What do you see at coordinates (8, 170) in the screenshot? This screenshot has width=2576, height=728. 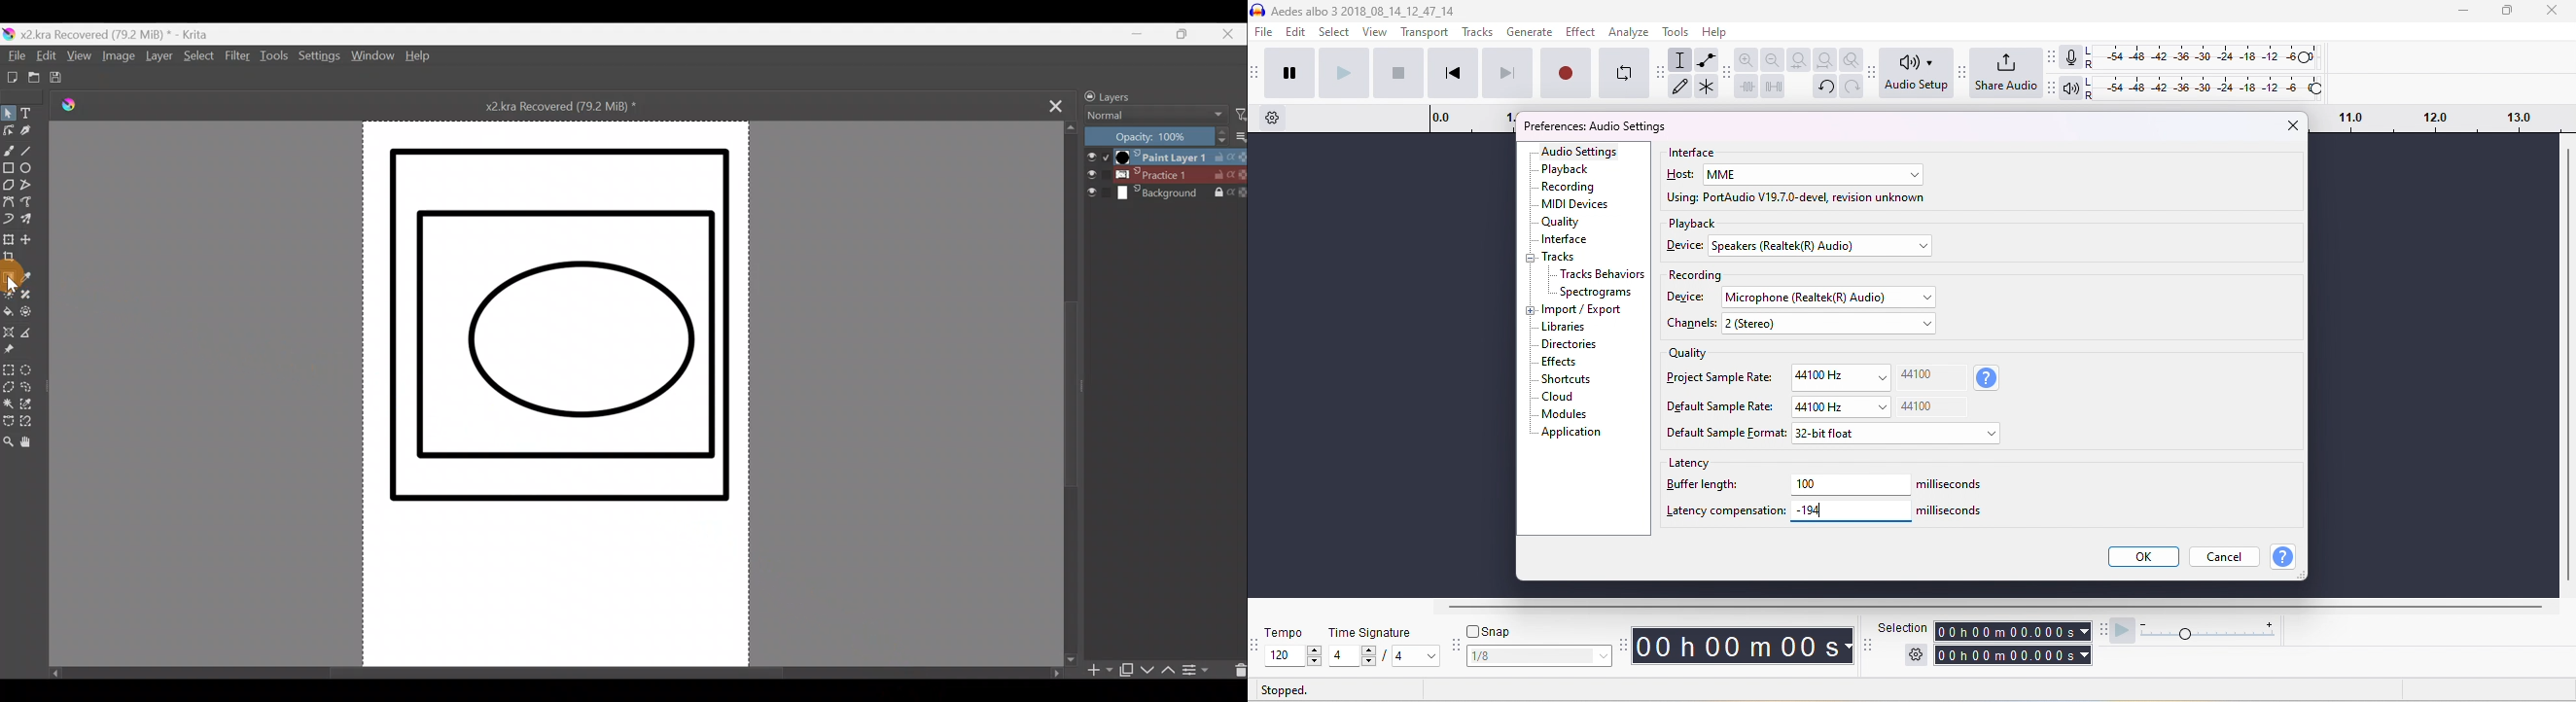 I see `Rectangle tool` at bounding box center [8, 170].